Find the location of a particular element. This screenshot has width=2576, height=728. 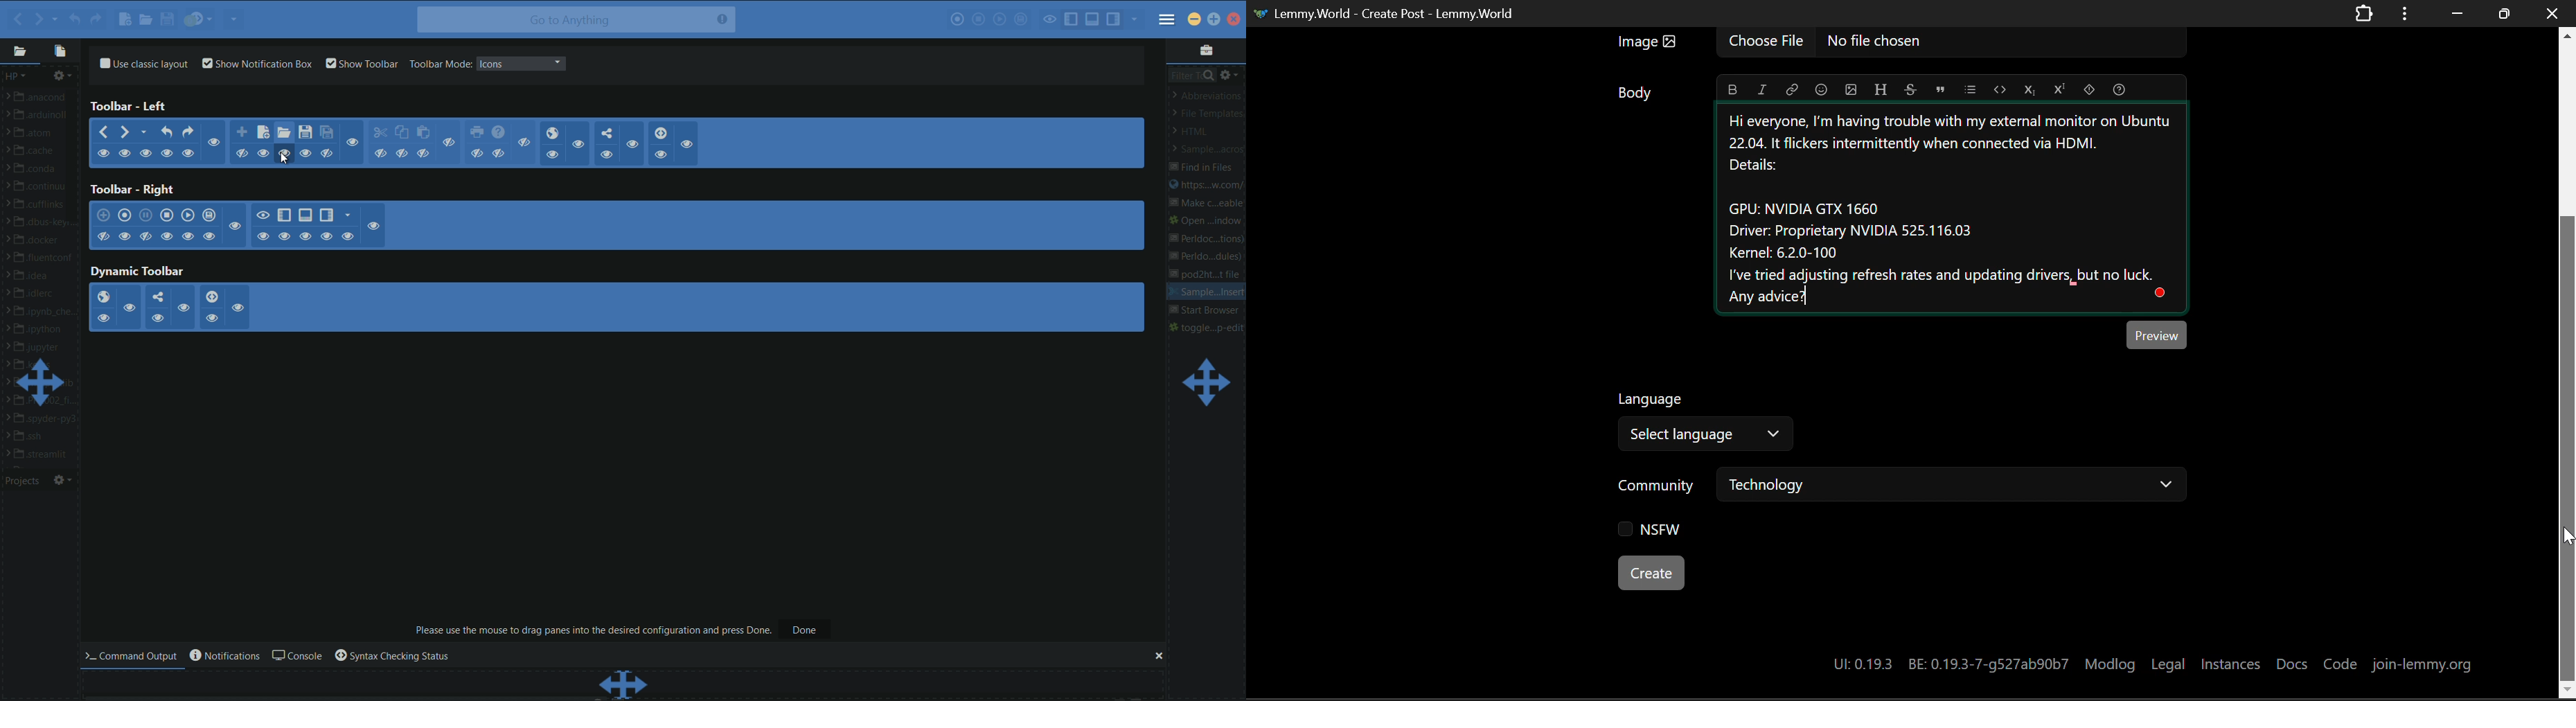

hide/show is located at coordinates (264, 236).